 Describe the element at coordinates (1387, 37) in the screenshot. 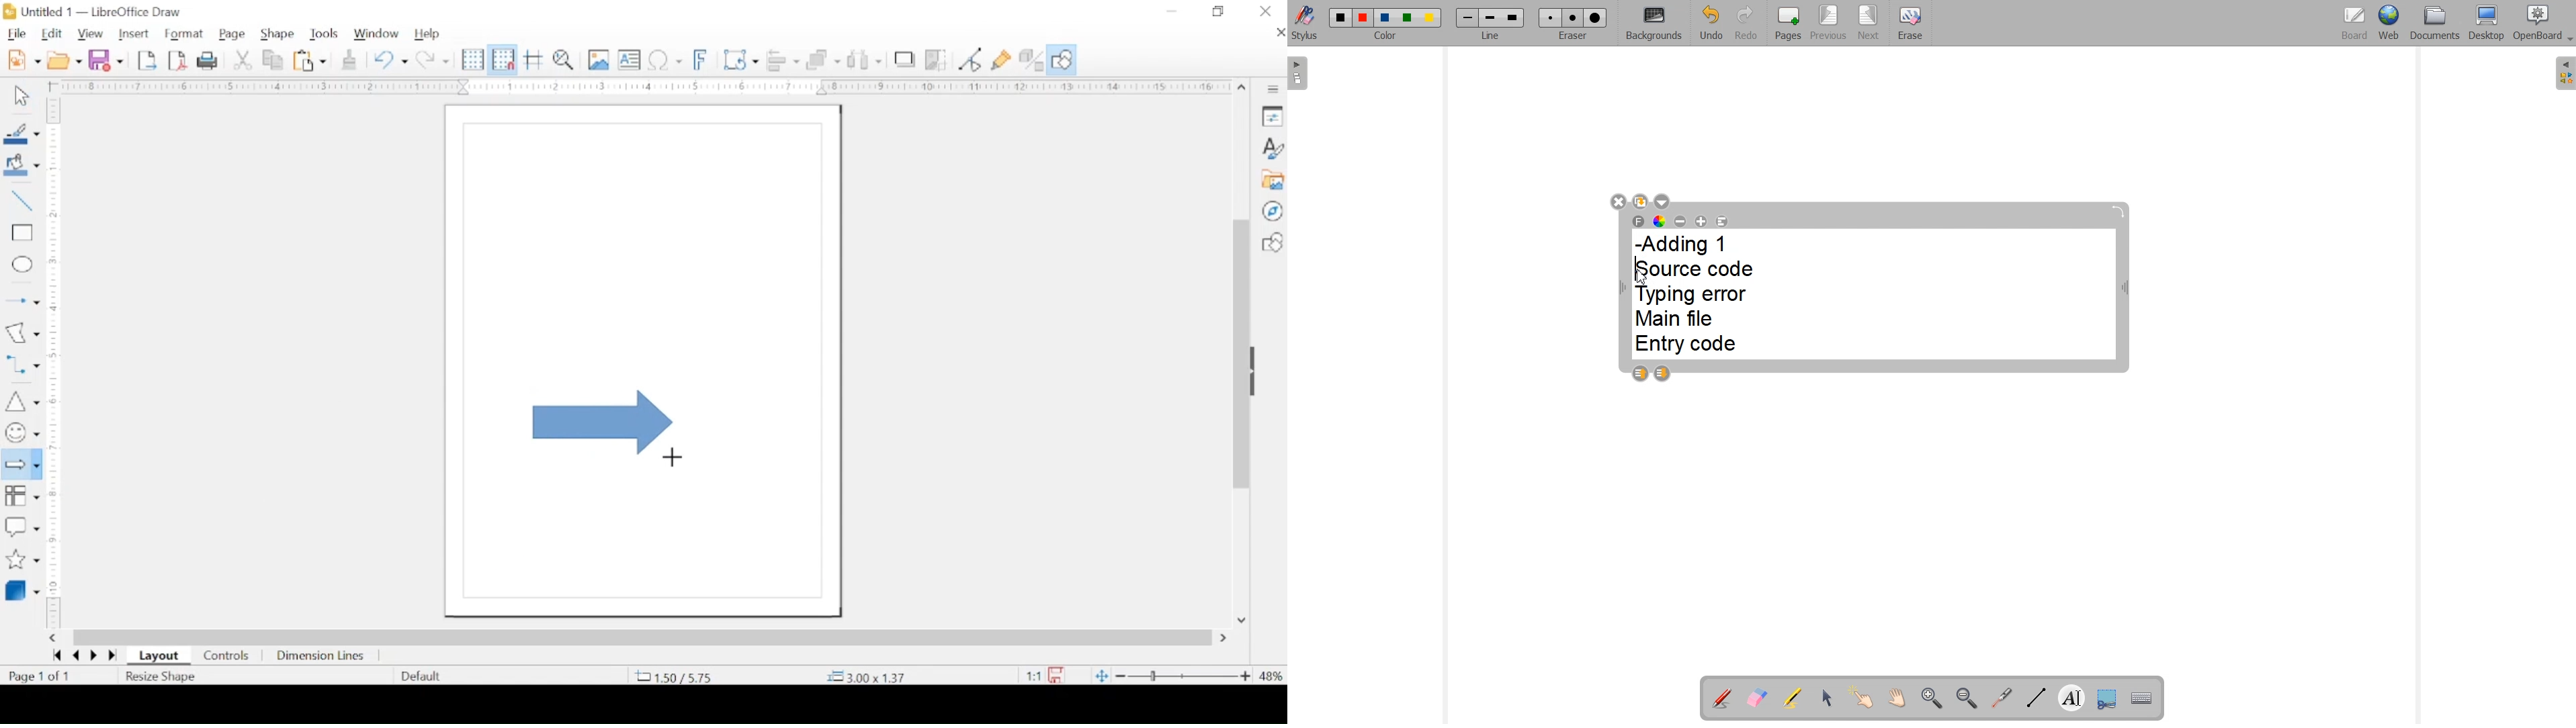

I see `Color` at that location.